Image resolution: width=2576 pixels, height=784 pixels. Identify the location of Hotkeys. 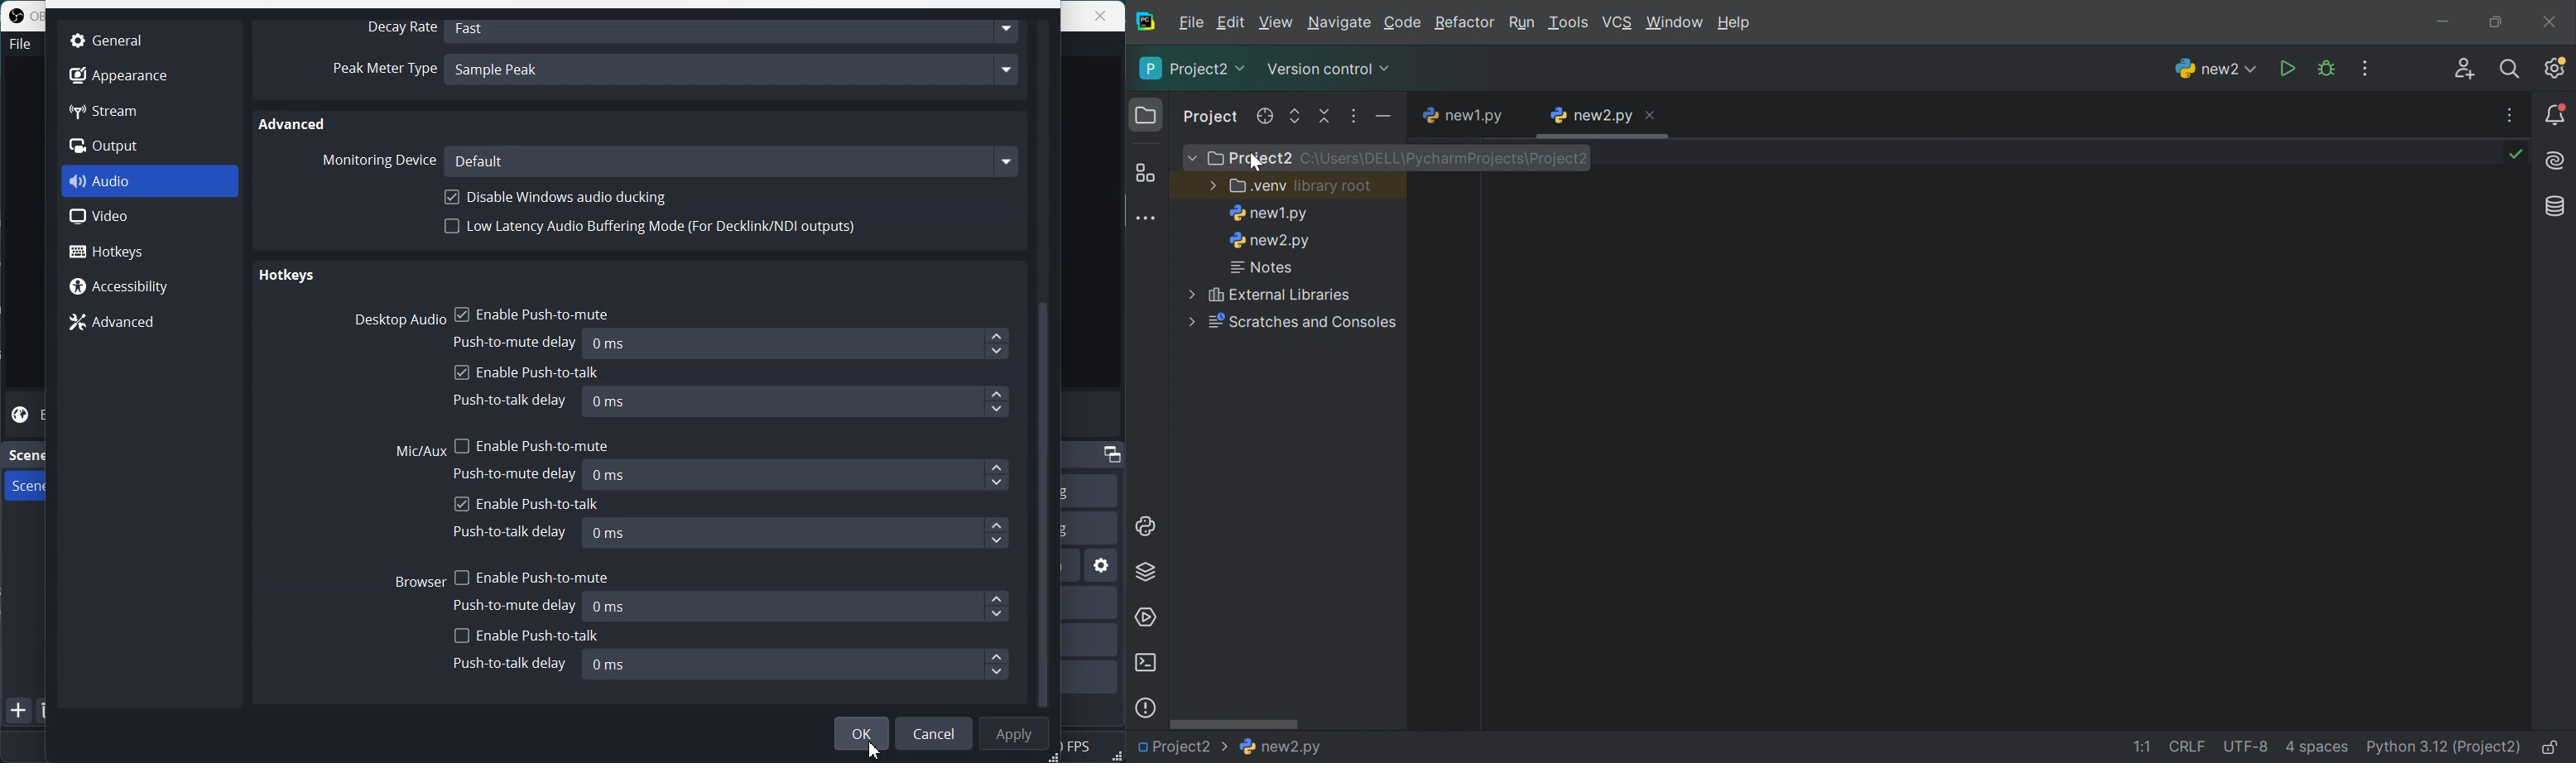
(151, 250).